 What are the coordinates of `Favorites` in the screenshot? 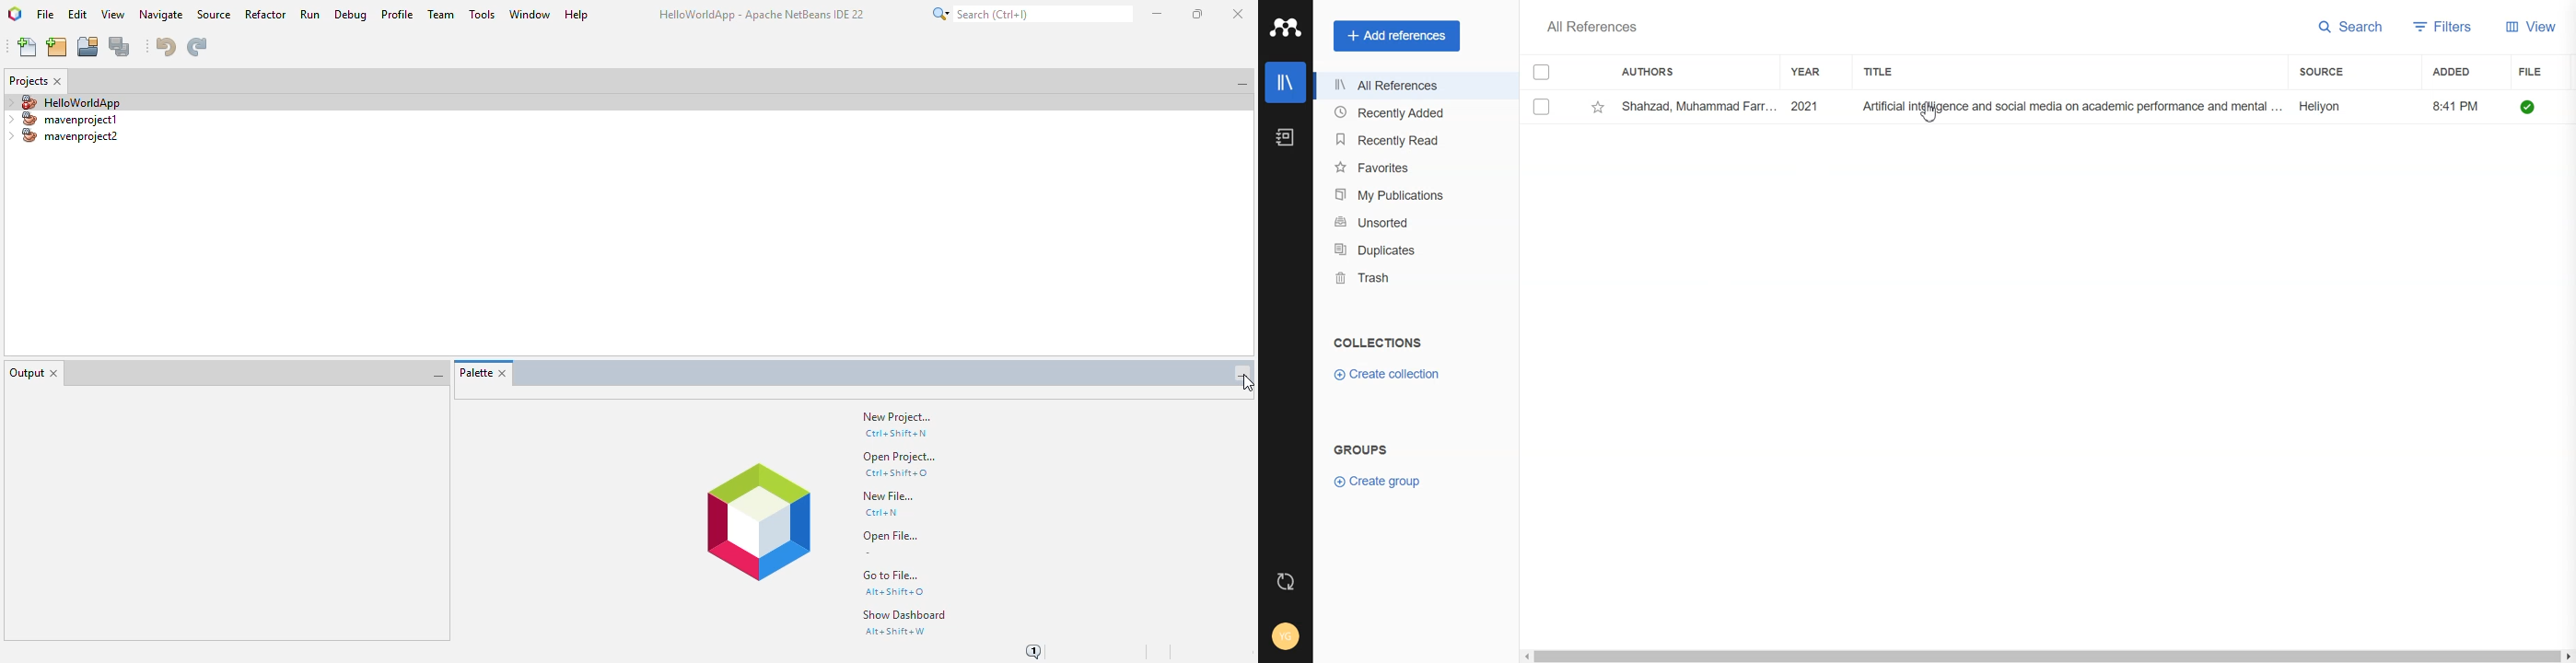 It's located at (1413, 166).